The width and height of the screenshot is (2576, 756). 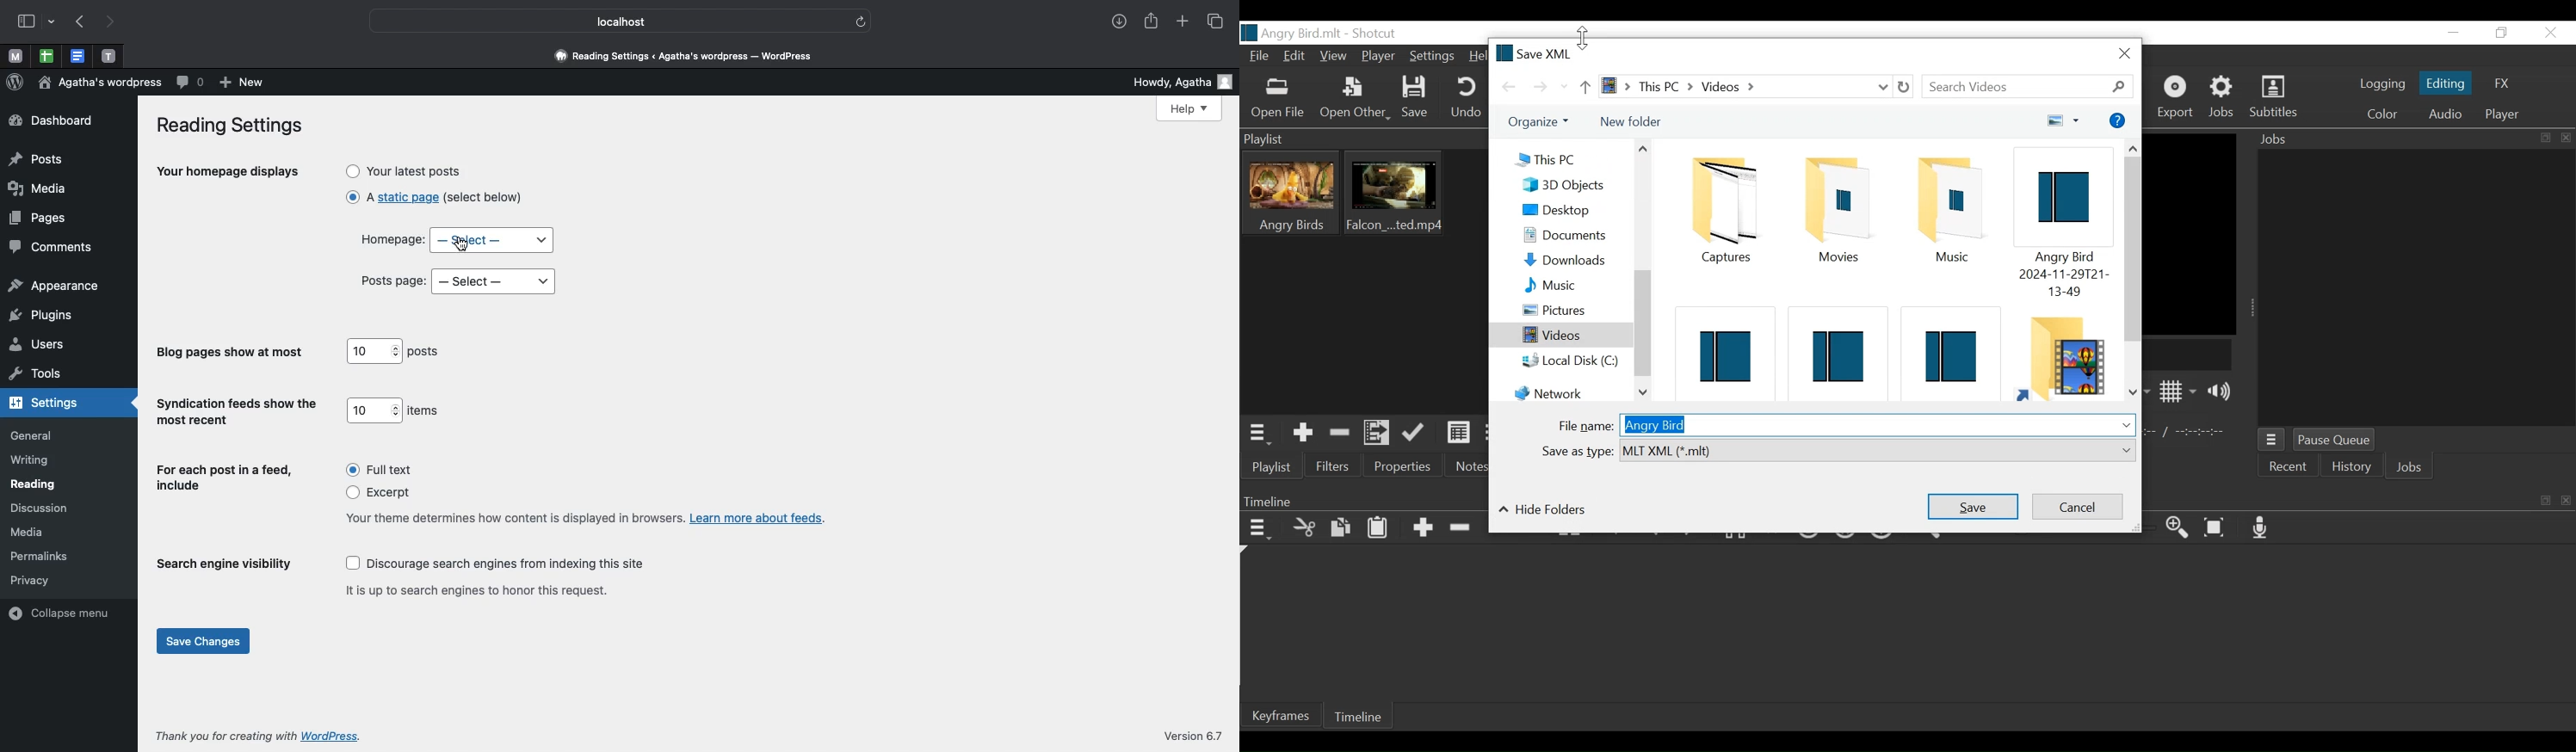 I want to click on collapse menu, so click(x=64, y=612).